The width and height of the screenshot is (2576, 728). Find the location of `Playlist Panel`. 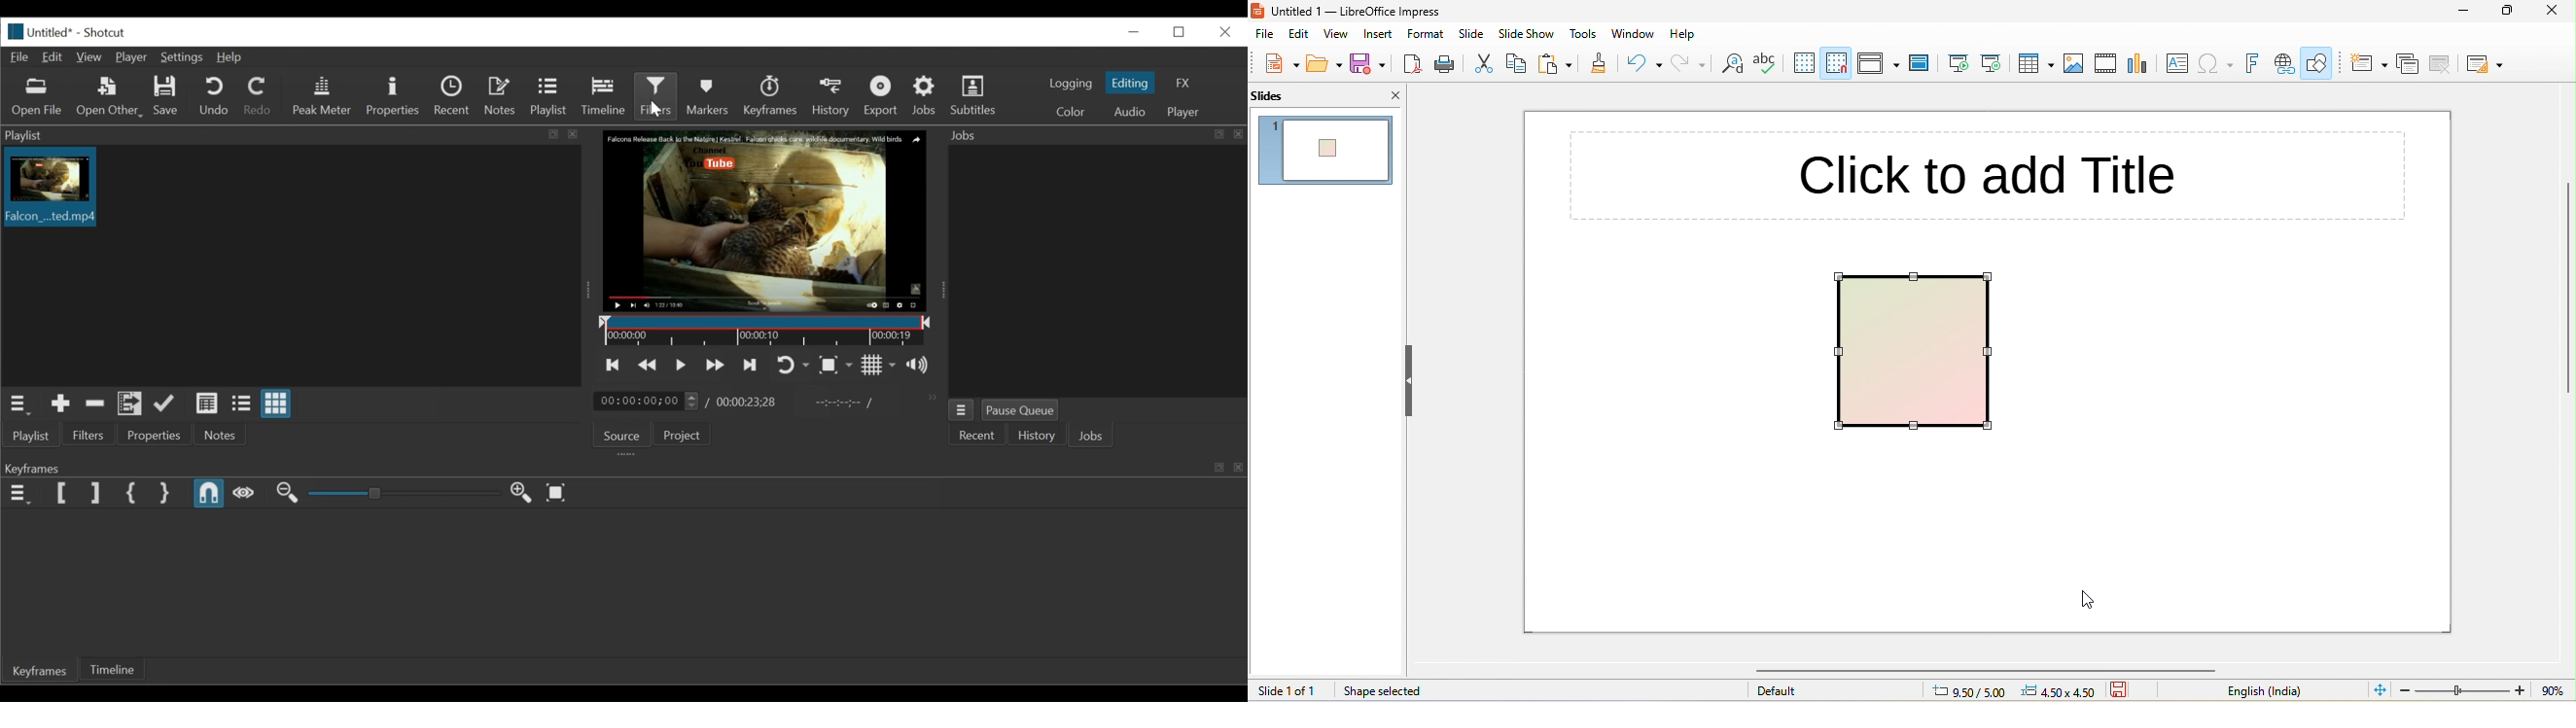

Playlist Panel is located at coordinates (296, 136).